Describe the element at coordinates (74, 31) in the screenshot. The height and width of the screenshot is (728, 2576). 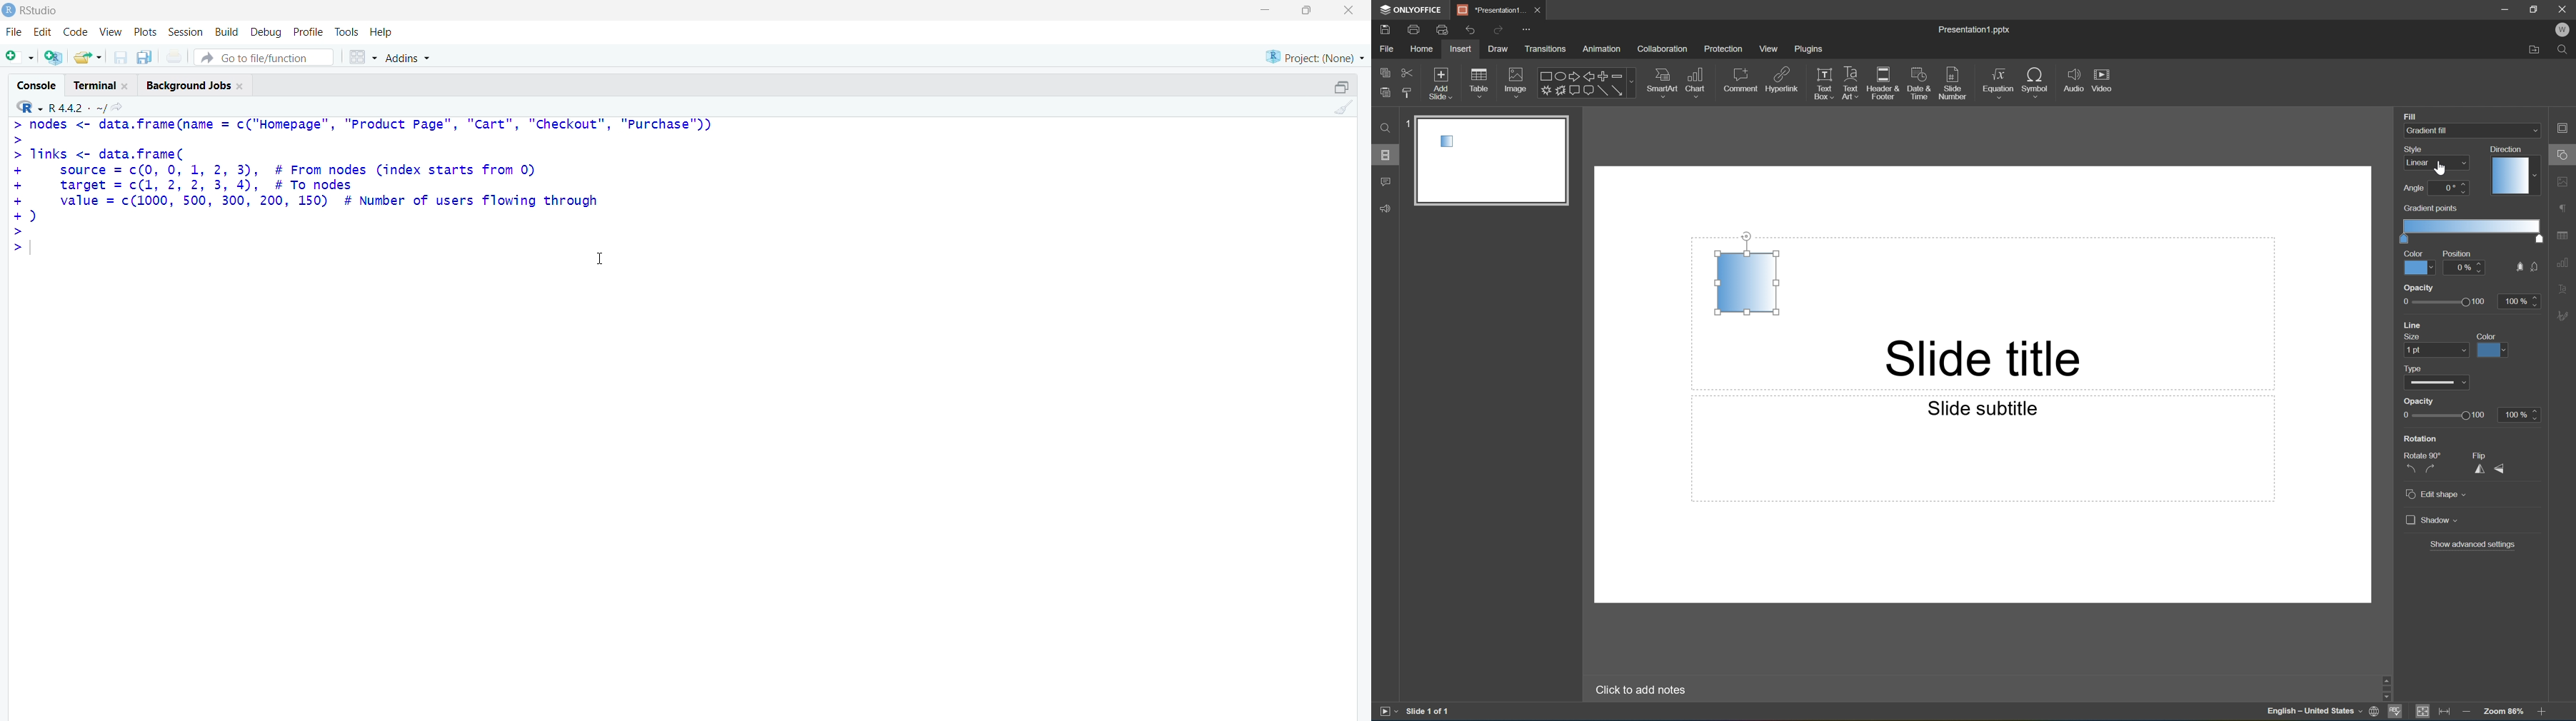
I see `` at that location.